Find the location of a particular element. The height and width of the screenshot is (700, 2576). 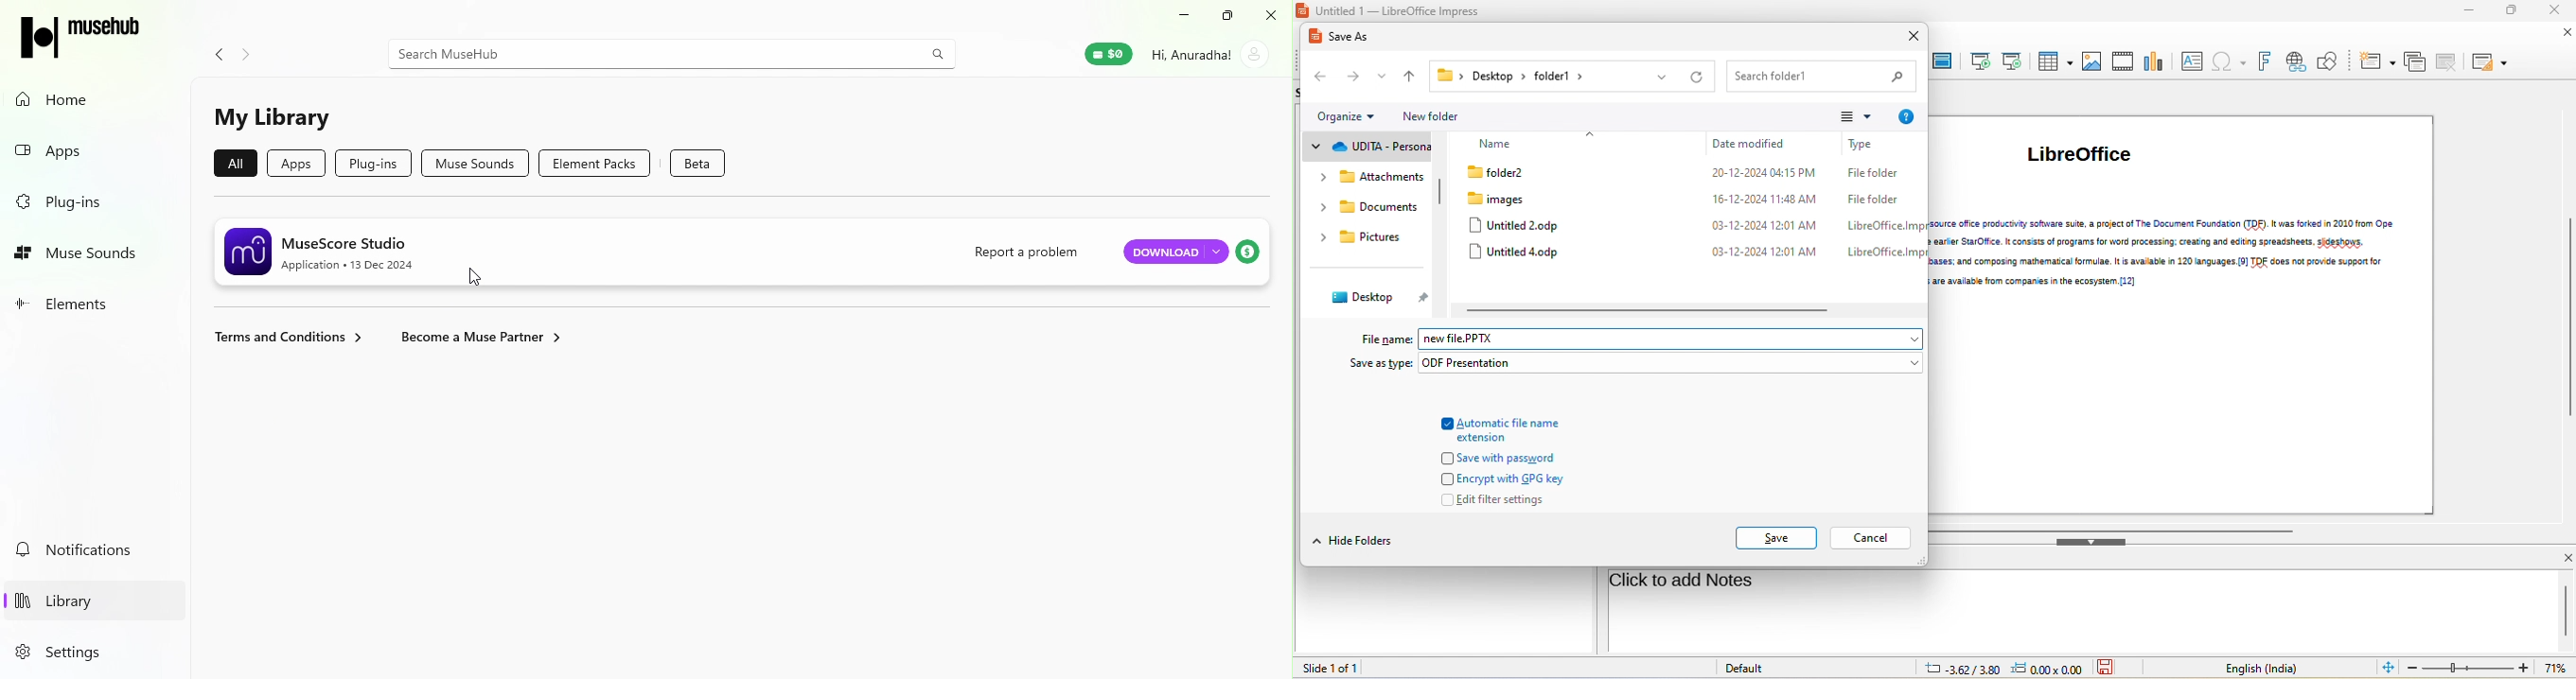

horizontal scroll bar is located at coordinates (2115, 529).